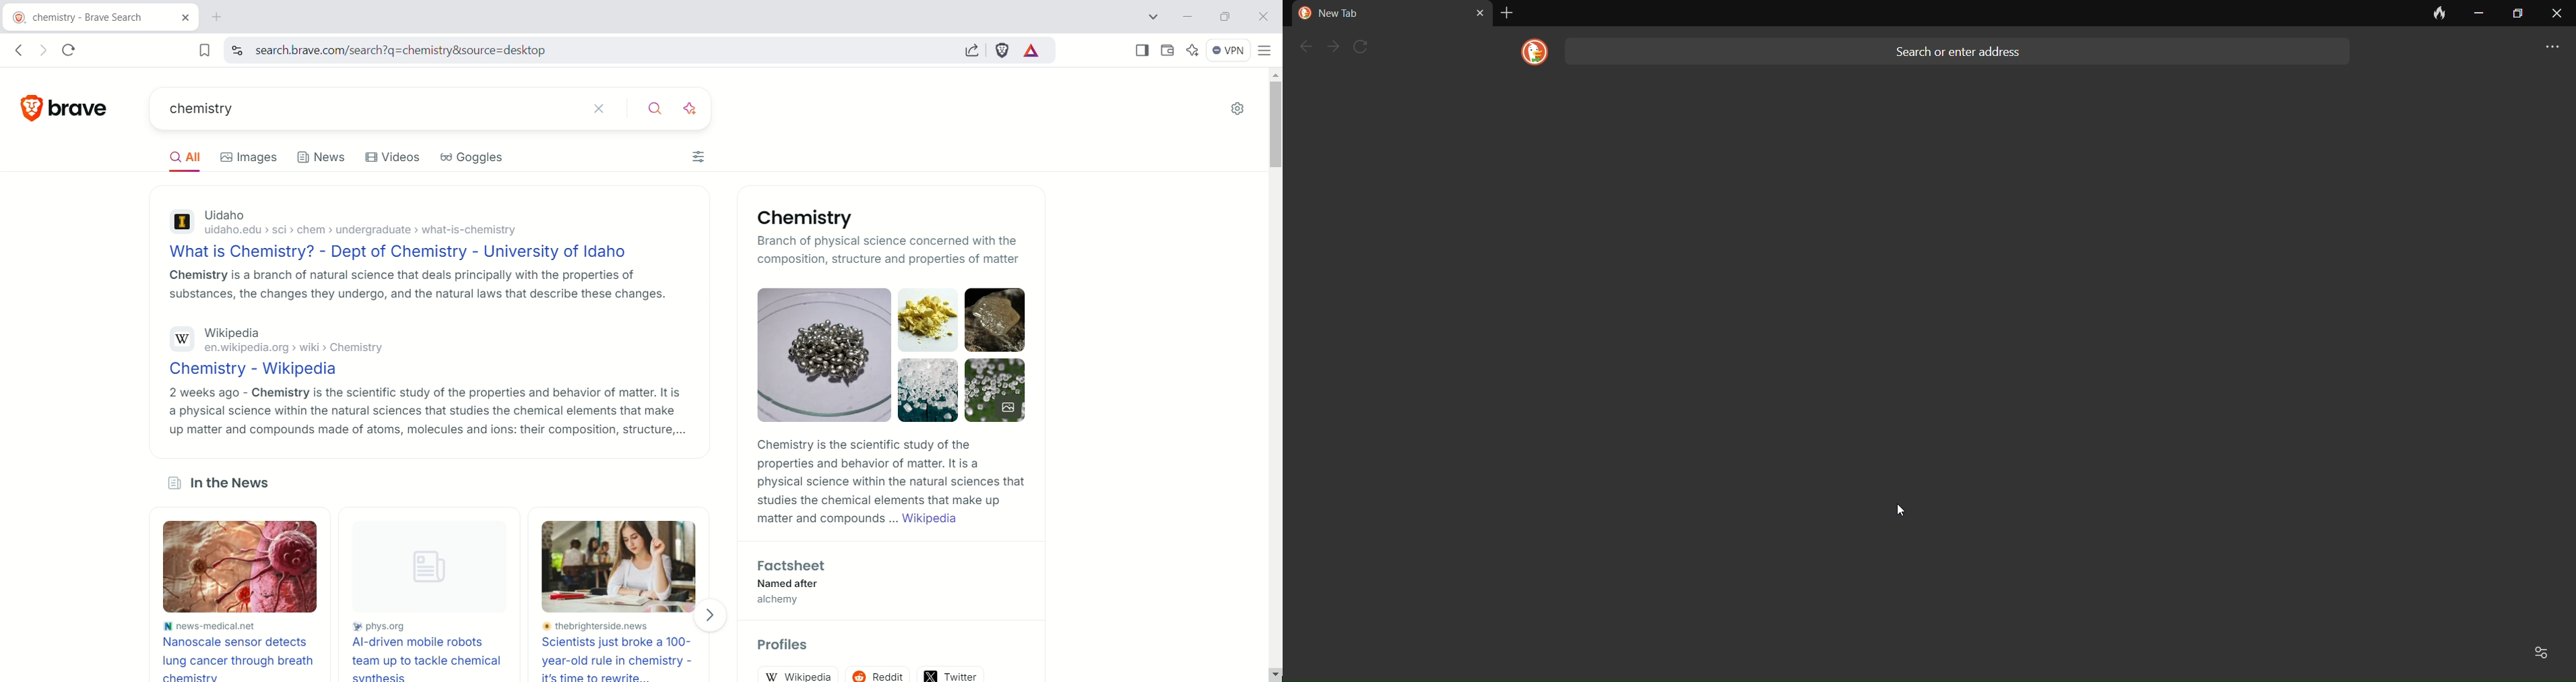  What do you see at coordinates (891, 251) in the screenshot?
I see `branch of physical science concerned with the composition, structure and properties of matter` at bounding box center [891, 251].